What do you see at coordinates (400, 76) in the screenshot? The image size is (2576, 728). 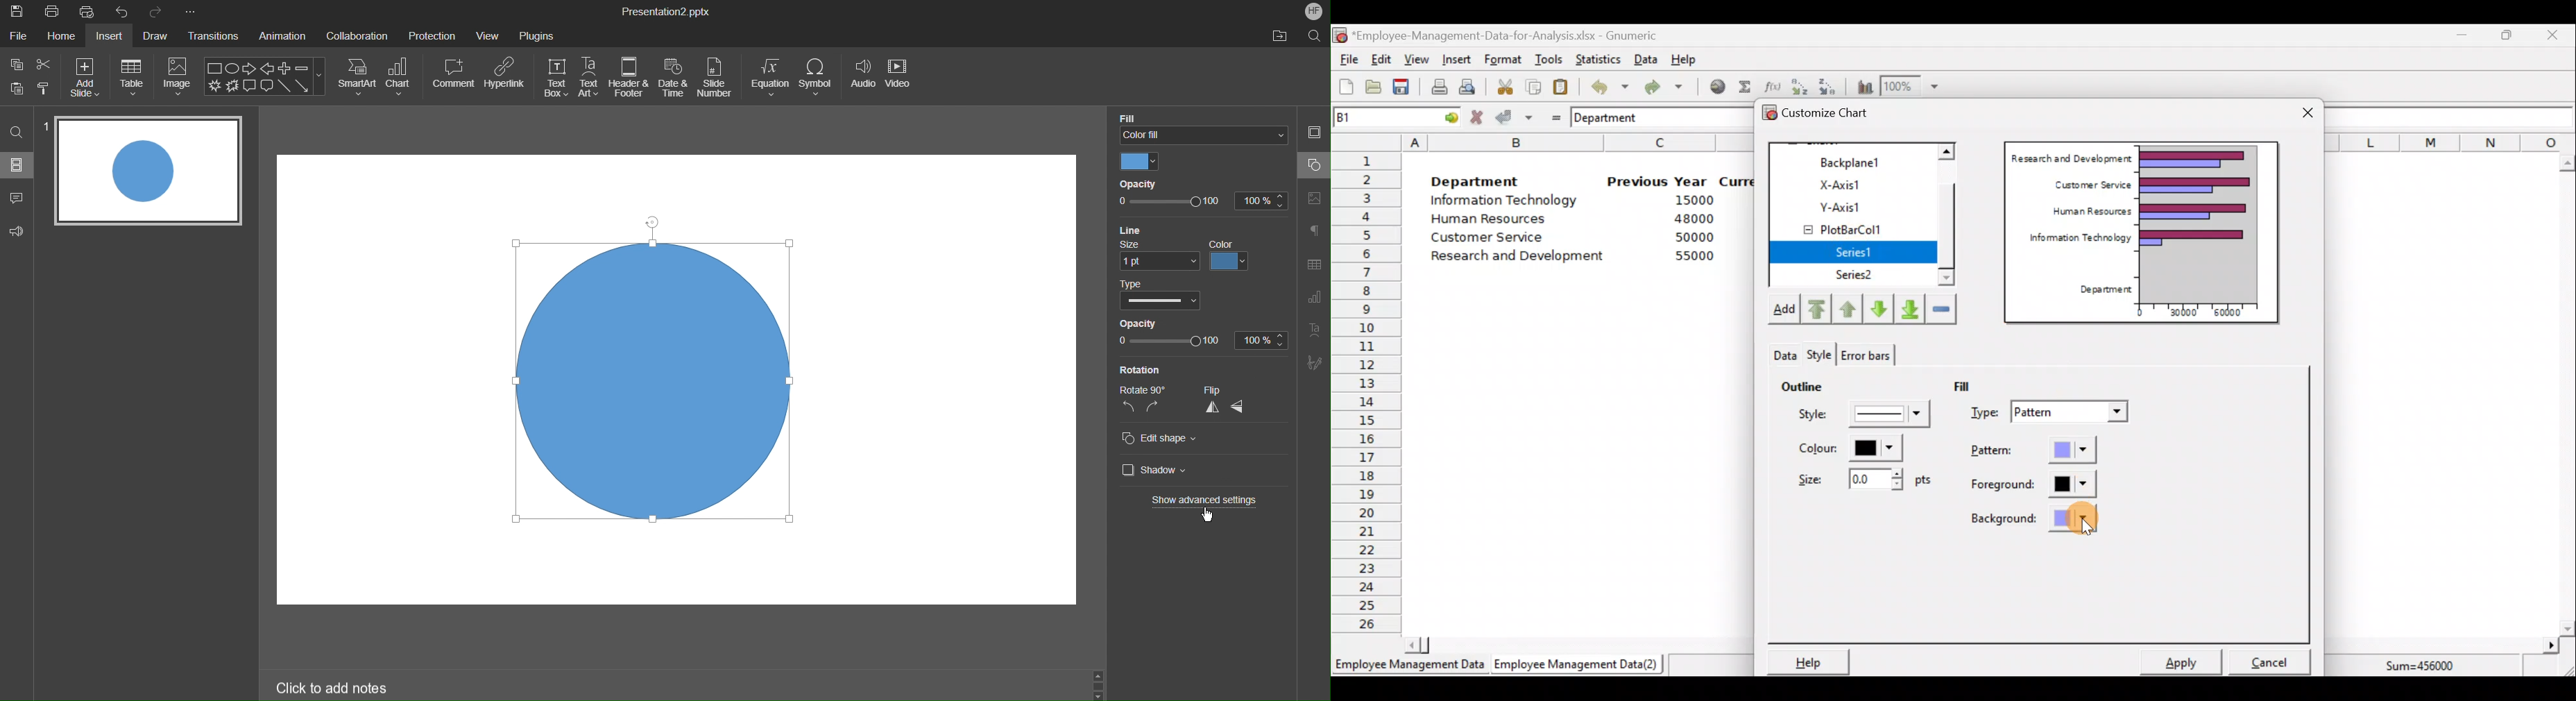 I see `Chart` at bounding box center [400, 76].